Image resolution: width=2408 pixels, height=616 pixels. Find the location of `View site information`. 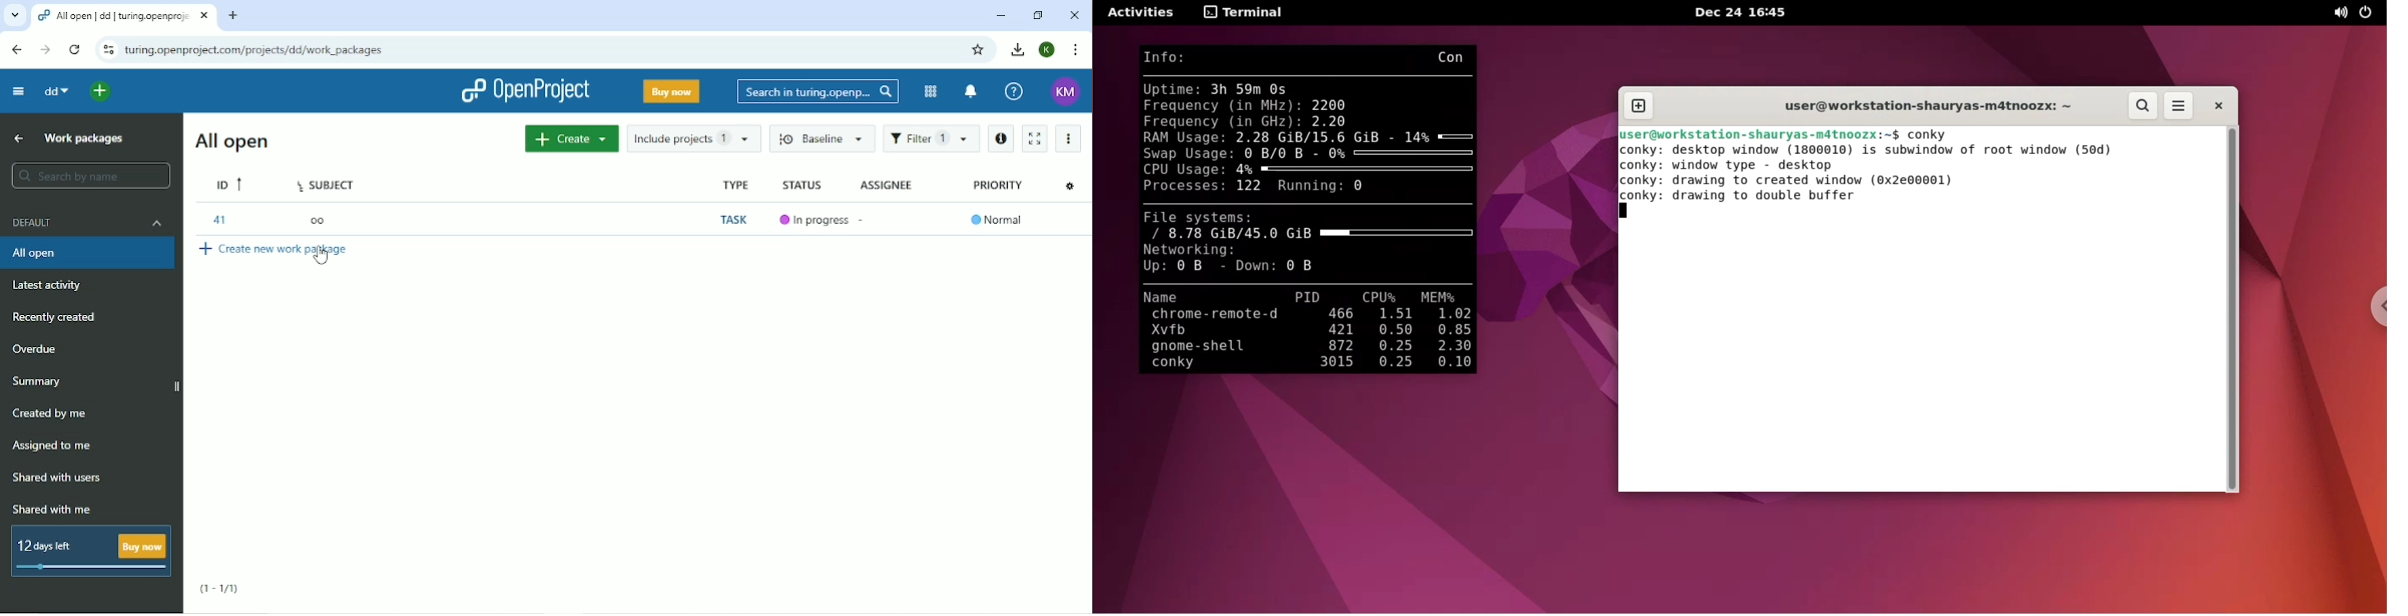

View site information is located at coordinates (108, 51).